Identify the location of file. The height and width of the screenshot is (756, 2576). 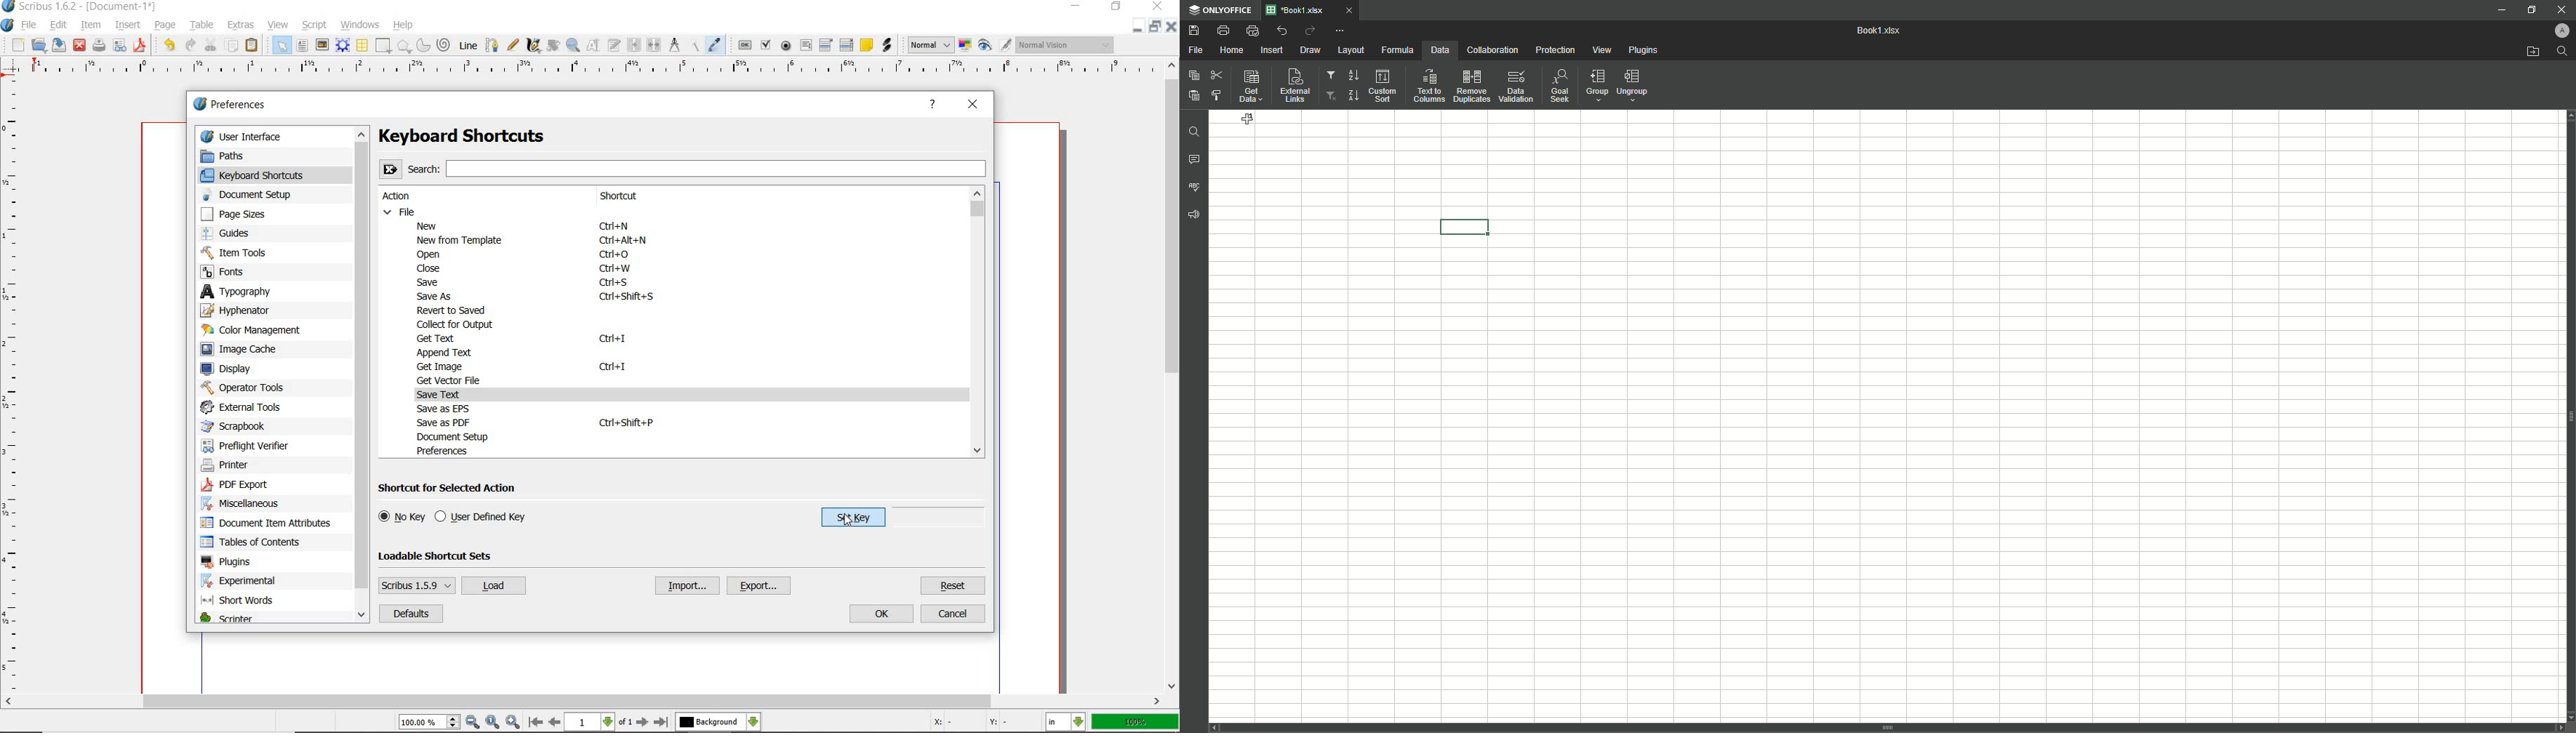
(401, 211).